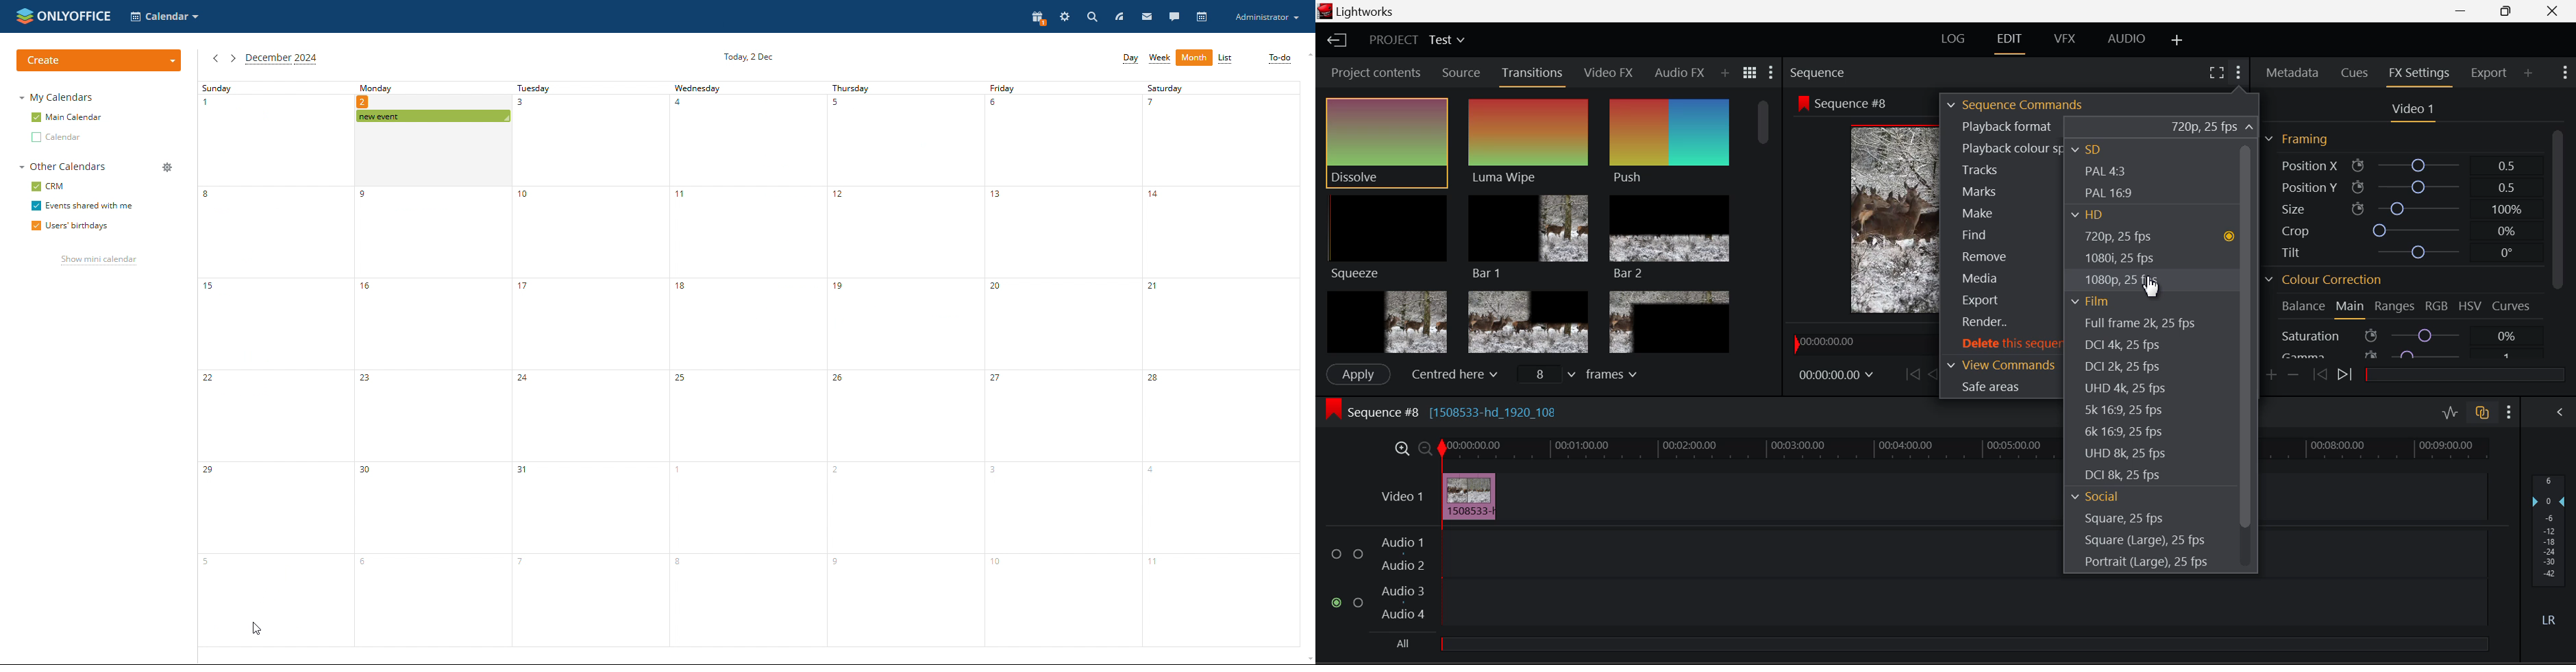 This screenshot has height=672, width=2576. I want to click on Go Back, so click(1934, 374).